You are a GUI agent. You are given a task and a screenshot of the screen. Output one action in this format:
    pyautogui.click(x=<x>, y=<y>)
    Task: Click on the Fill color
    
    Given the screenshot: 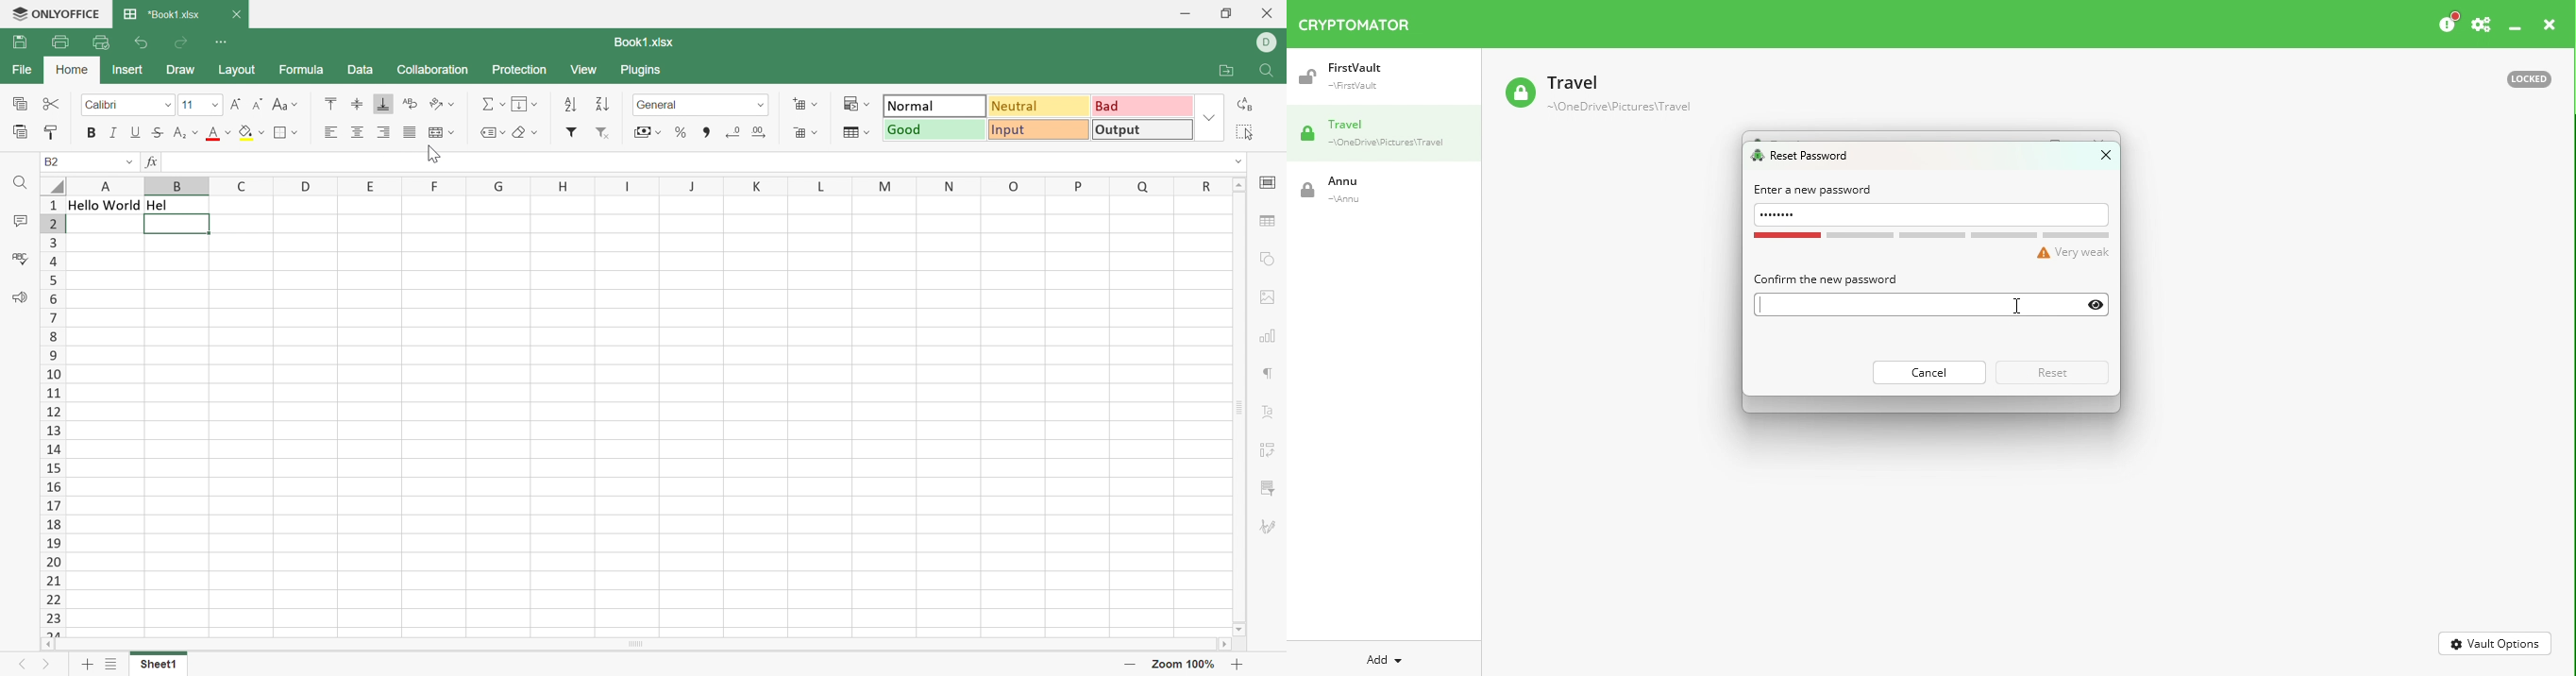 What is the action you would take?
    pyautogui.click(x=253, y=133)
    